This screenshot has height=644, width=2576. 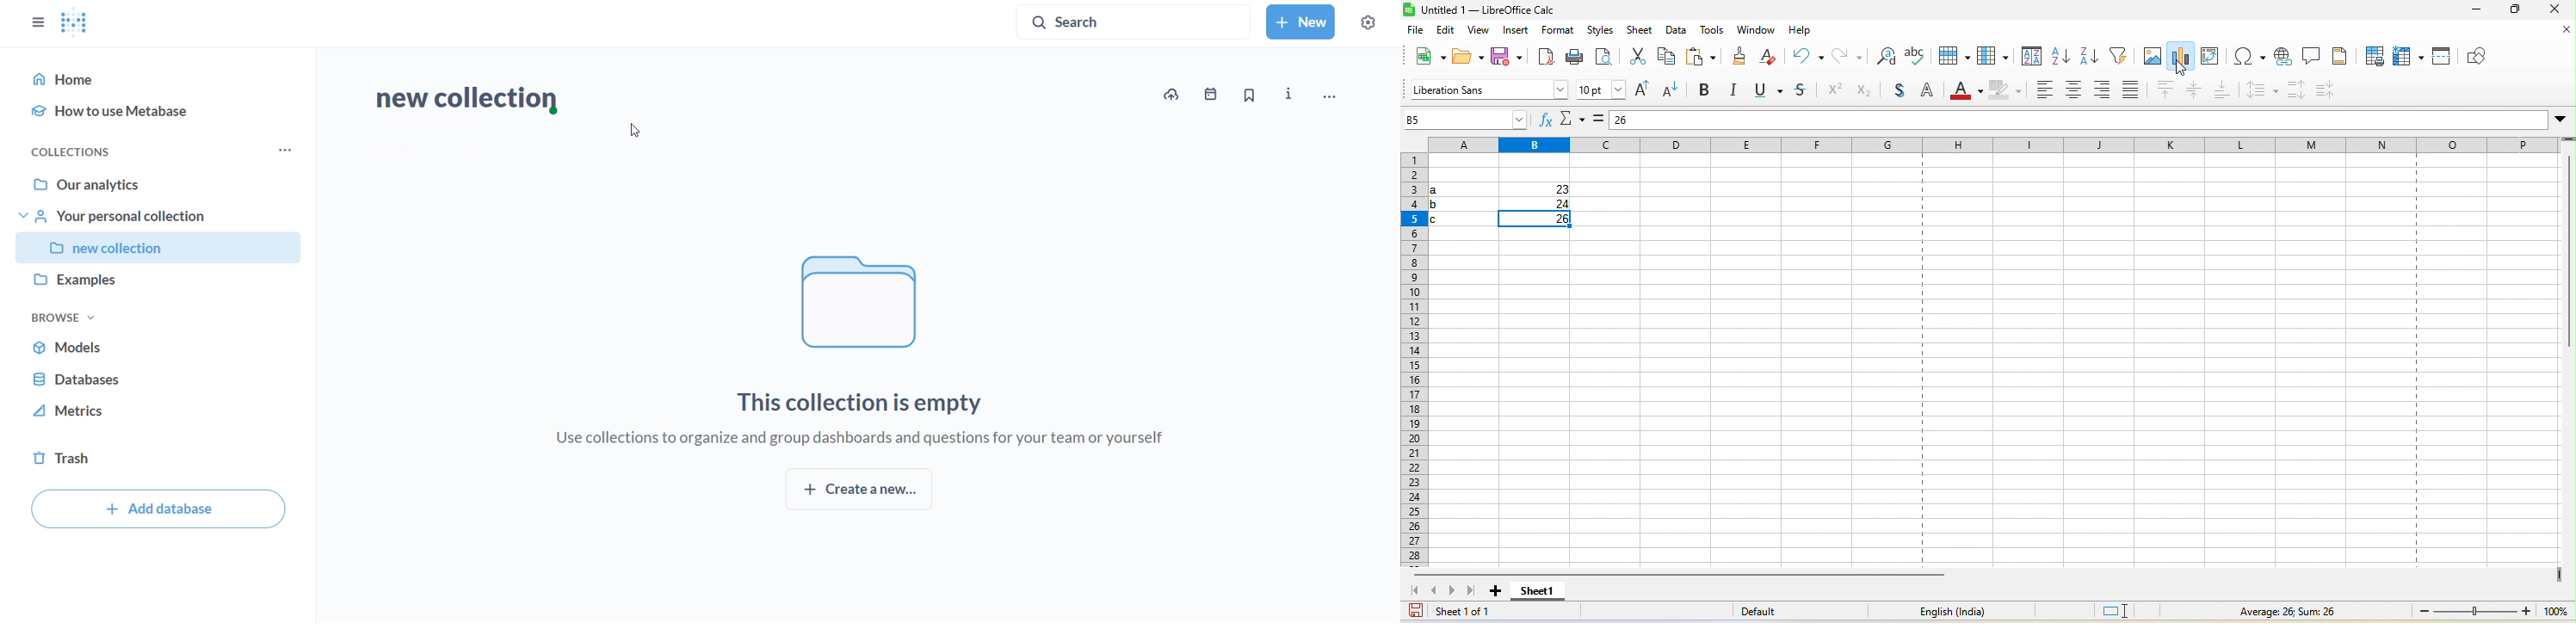 I want to click on redo, so click(x=1848, y=55).